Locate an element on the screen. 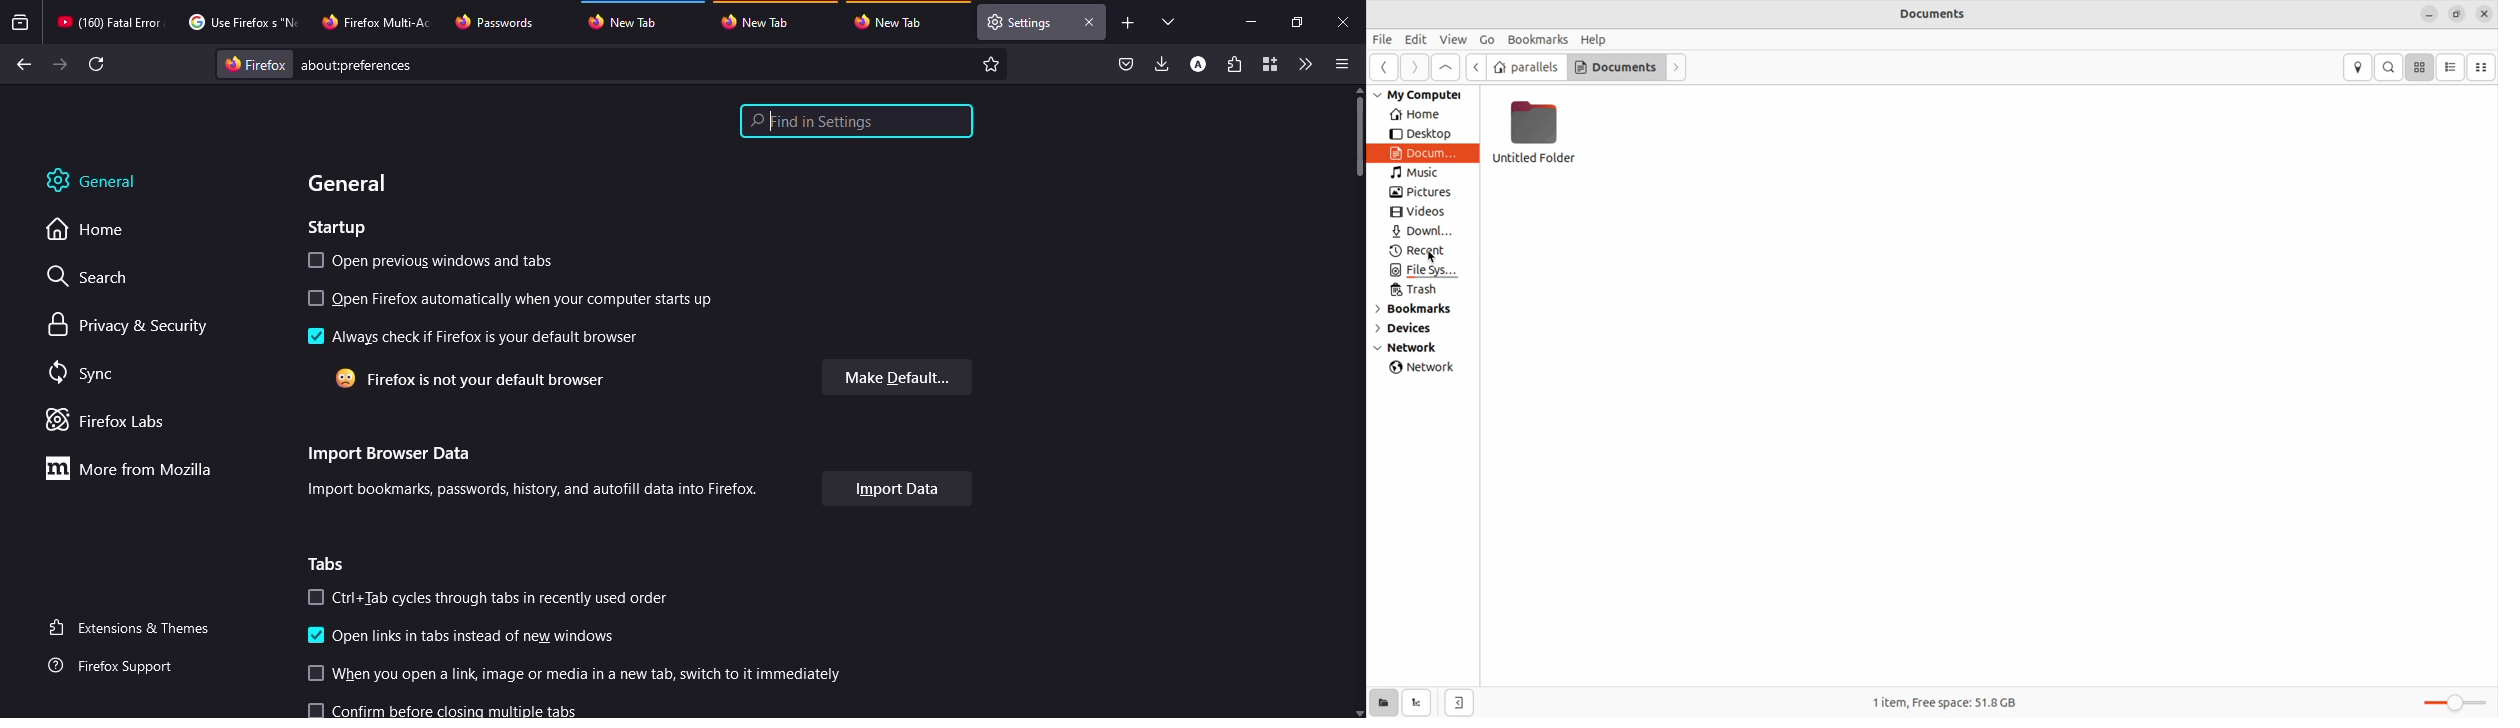 Image resolution: width=2520 pixels, height=728 pixels. forward is located at coordinates (60, 64).